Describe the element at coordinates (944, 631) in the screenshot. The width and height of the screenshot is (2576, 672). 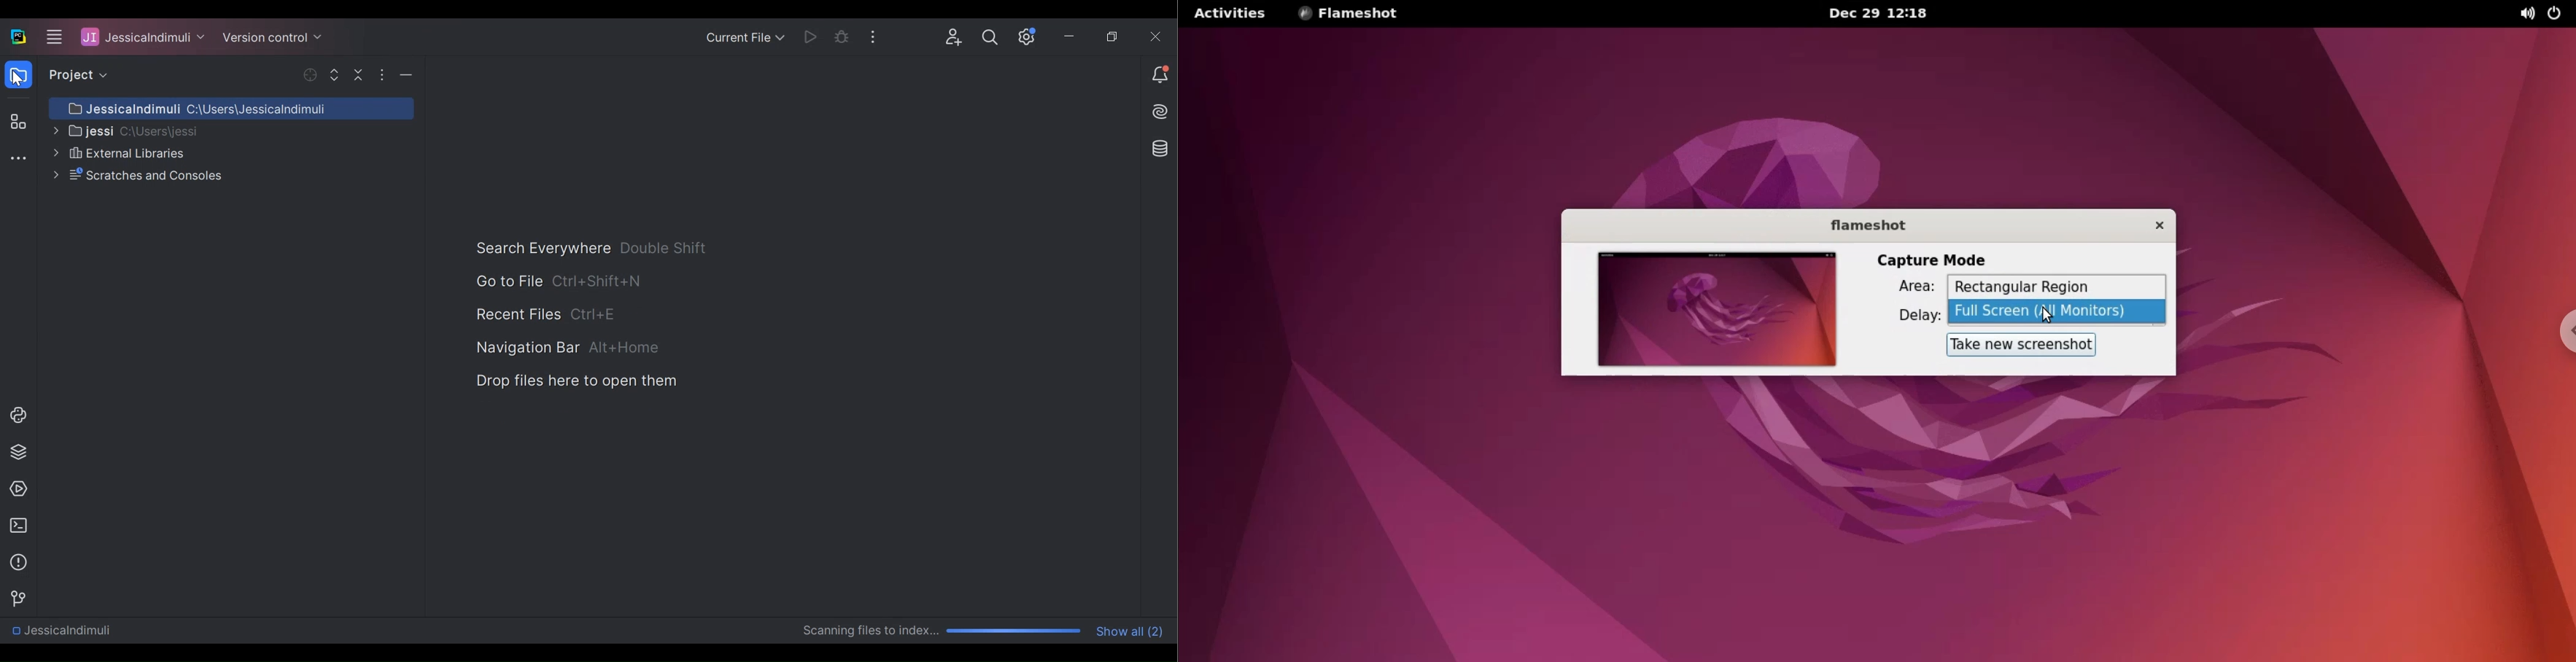
I see `Scanning progress` at that location.